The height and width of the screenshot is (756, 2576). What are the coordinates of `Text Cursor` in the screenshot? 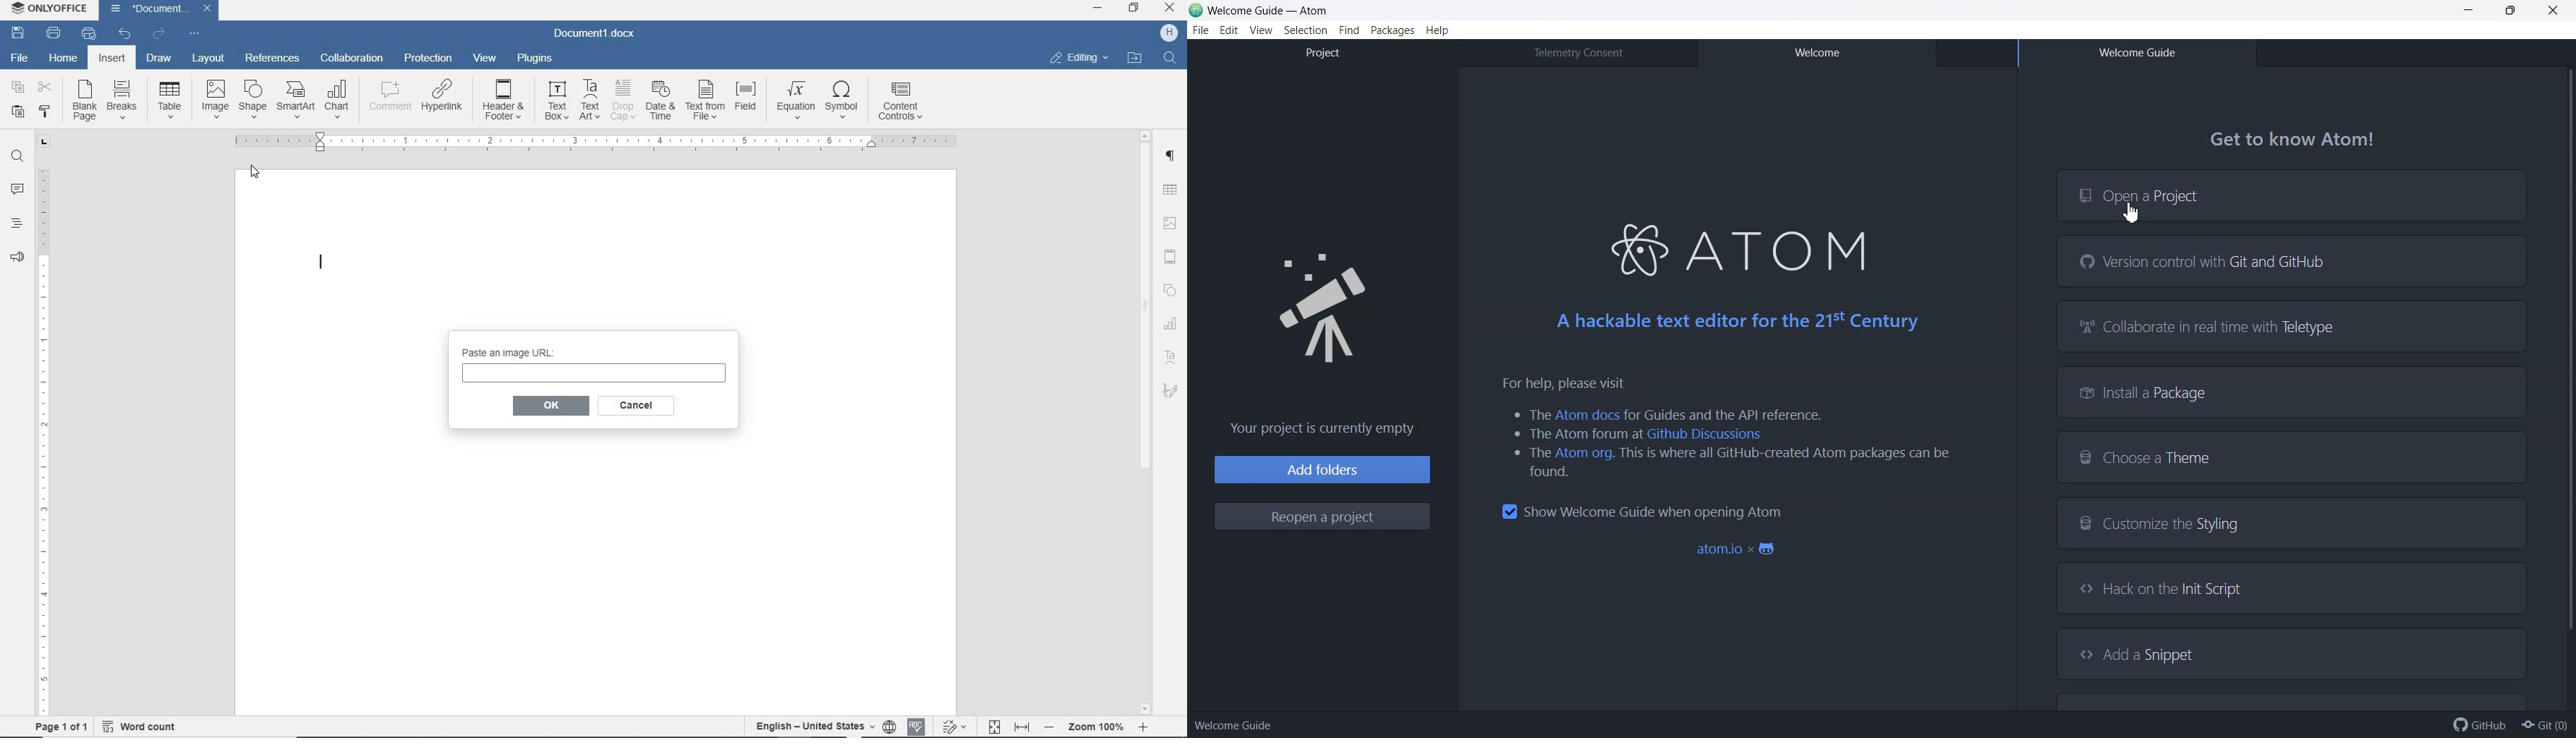 It's located at (323, 263).